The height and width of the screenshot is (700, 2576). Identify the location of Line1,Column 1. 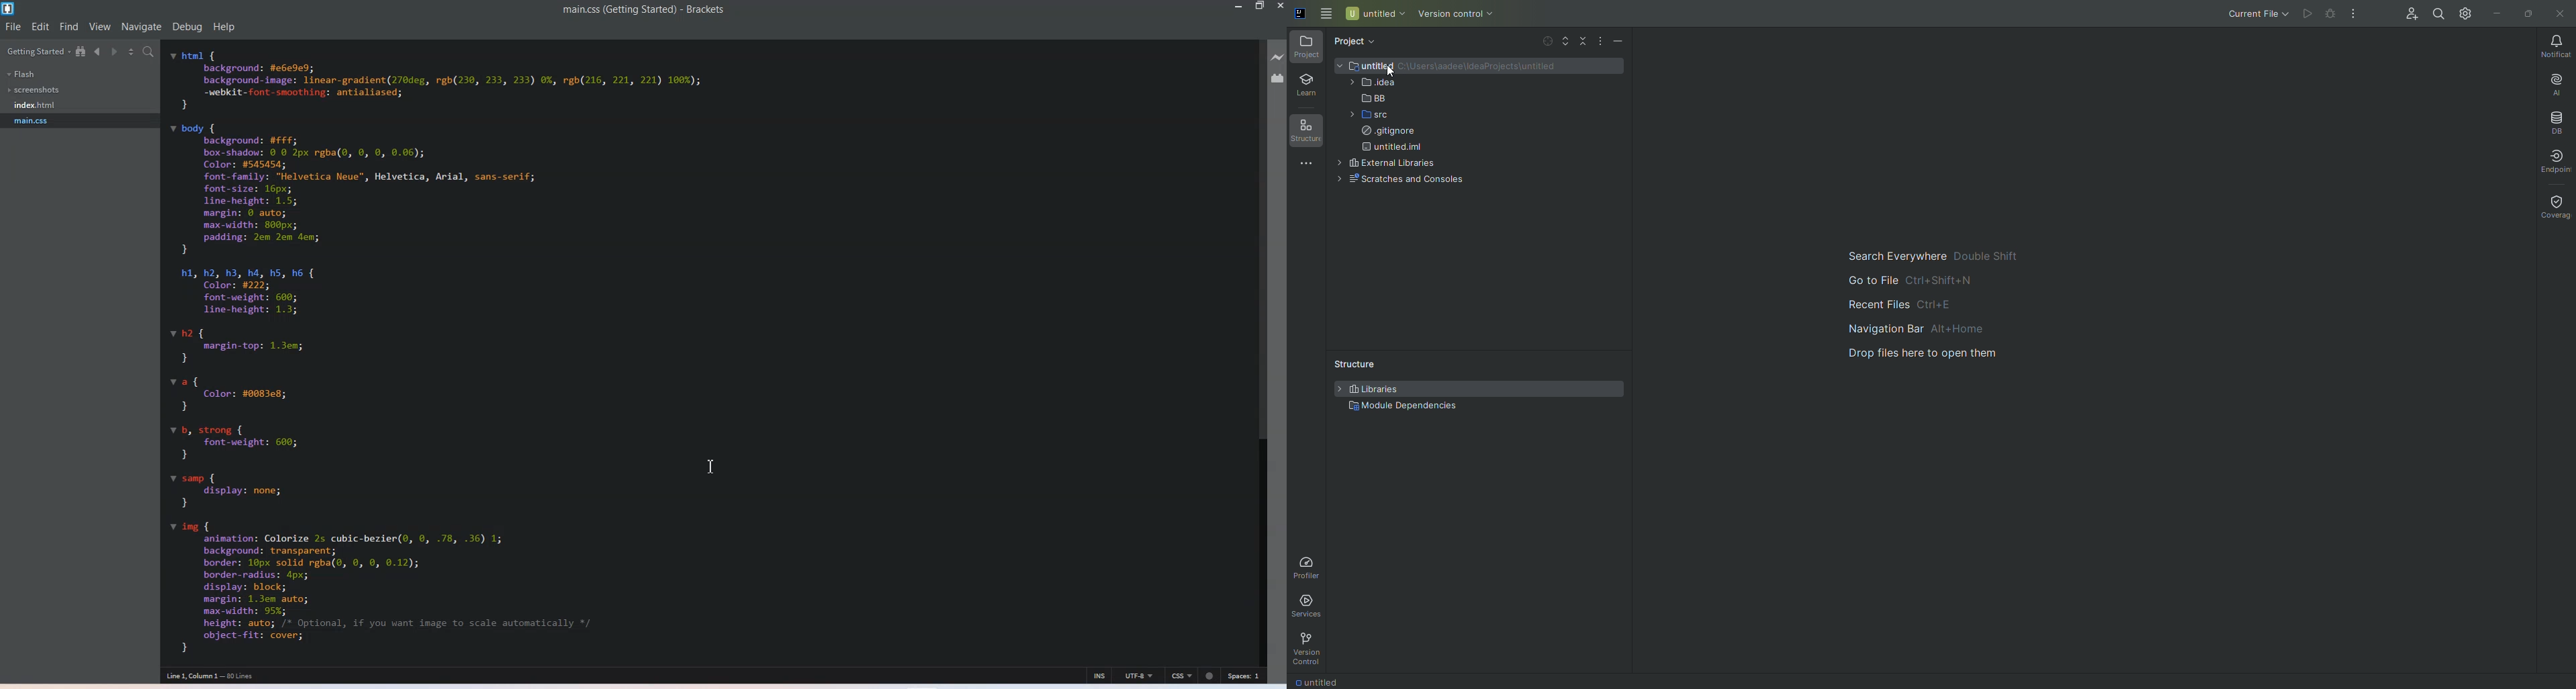
(210, 676).